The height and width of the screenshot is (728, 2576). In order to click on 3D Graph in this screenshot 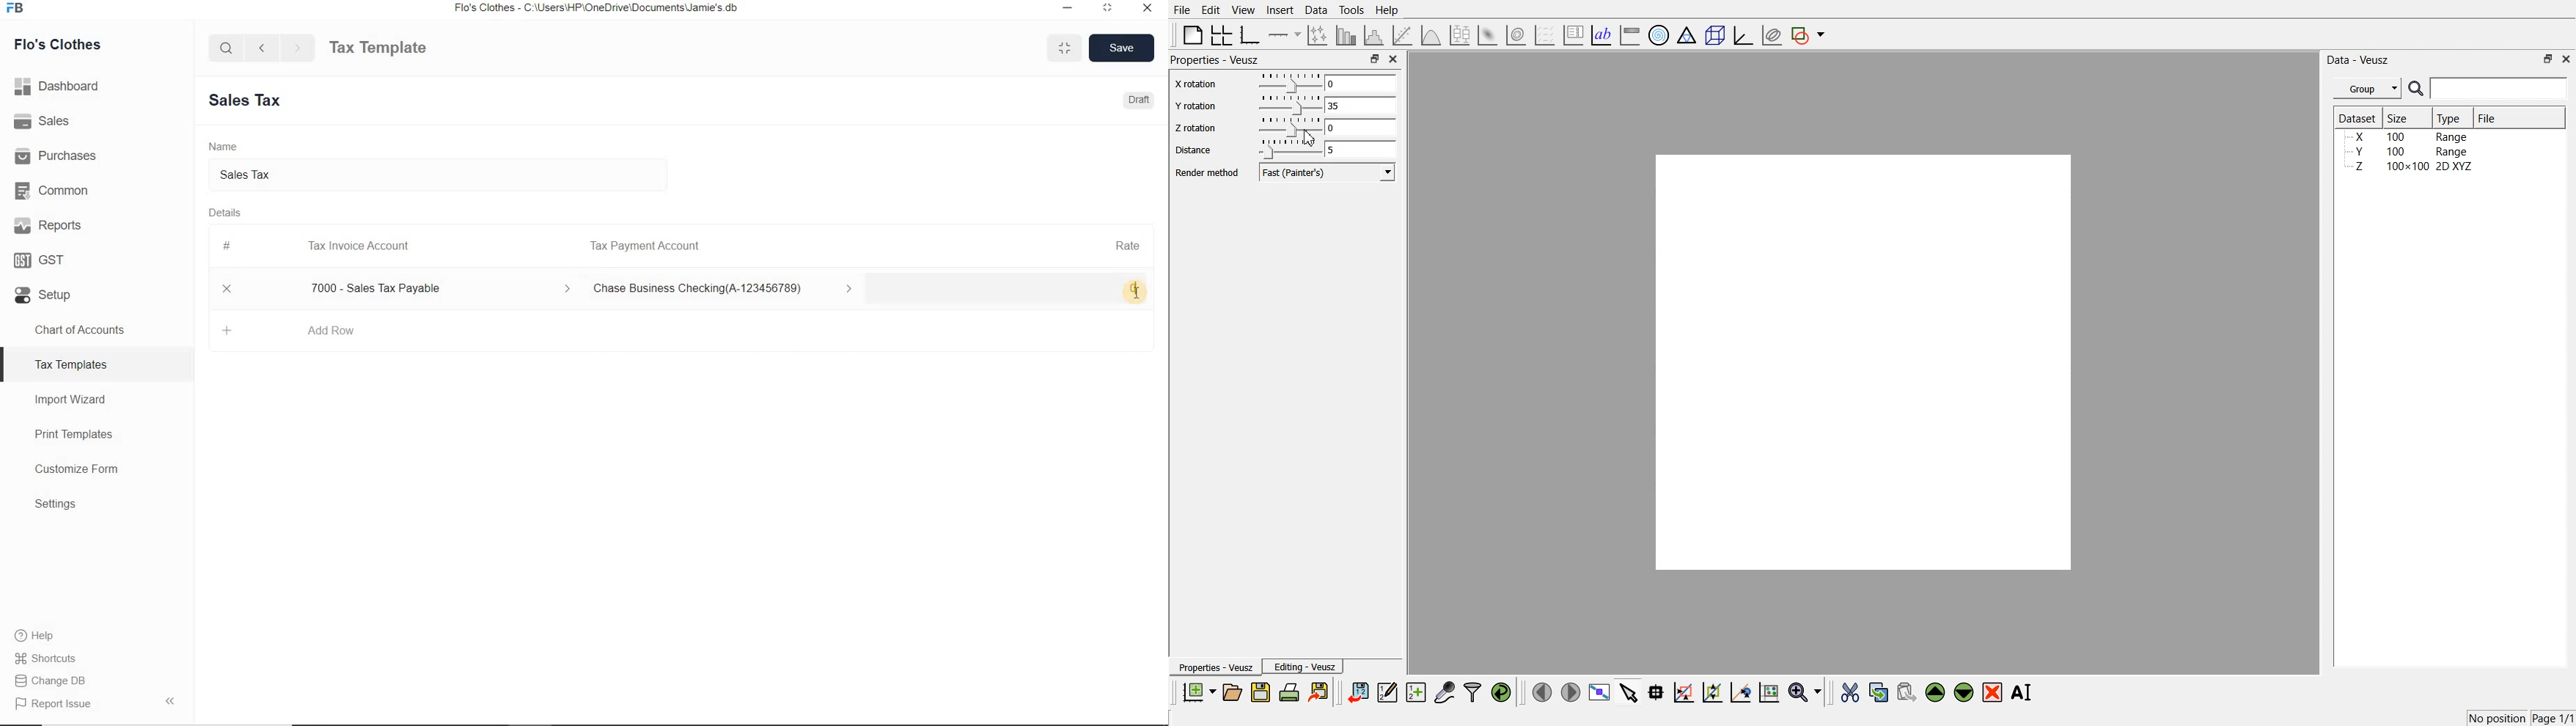, I will do `click(1743, 35)`.